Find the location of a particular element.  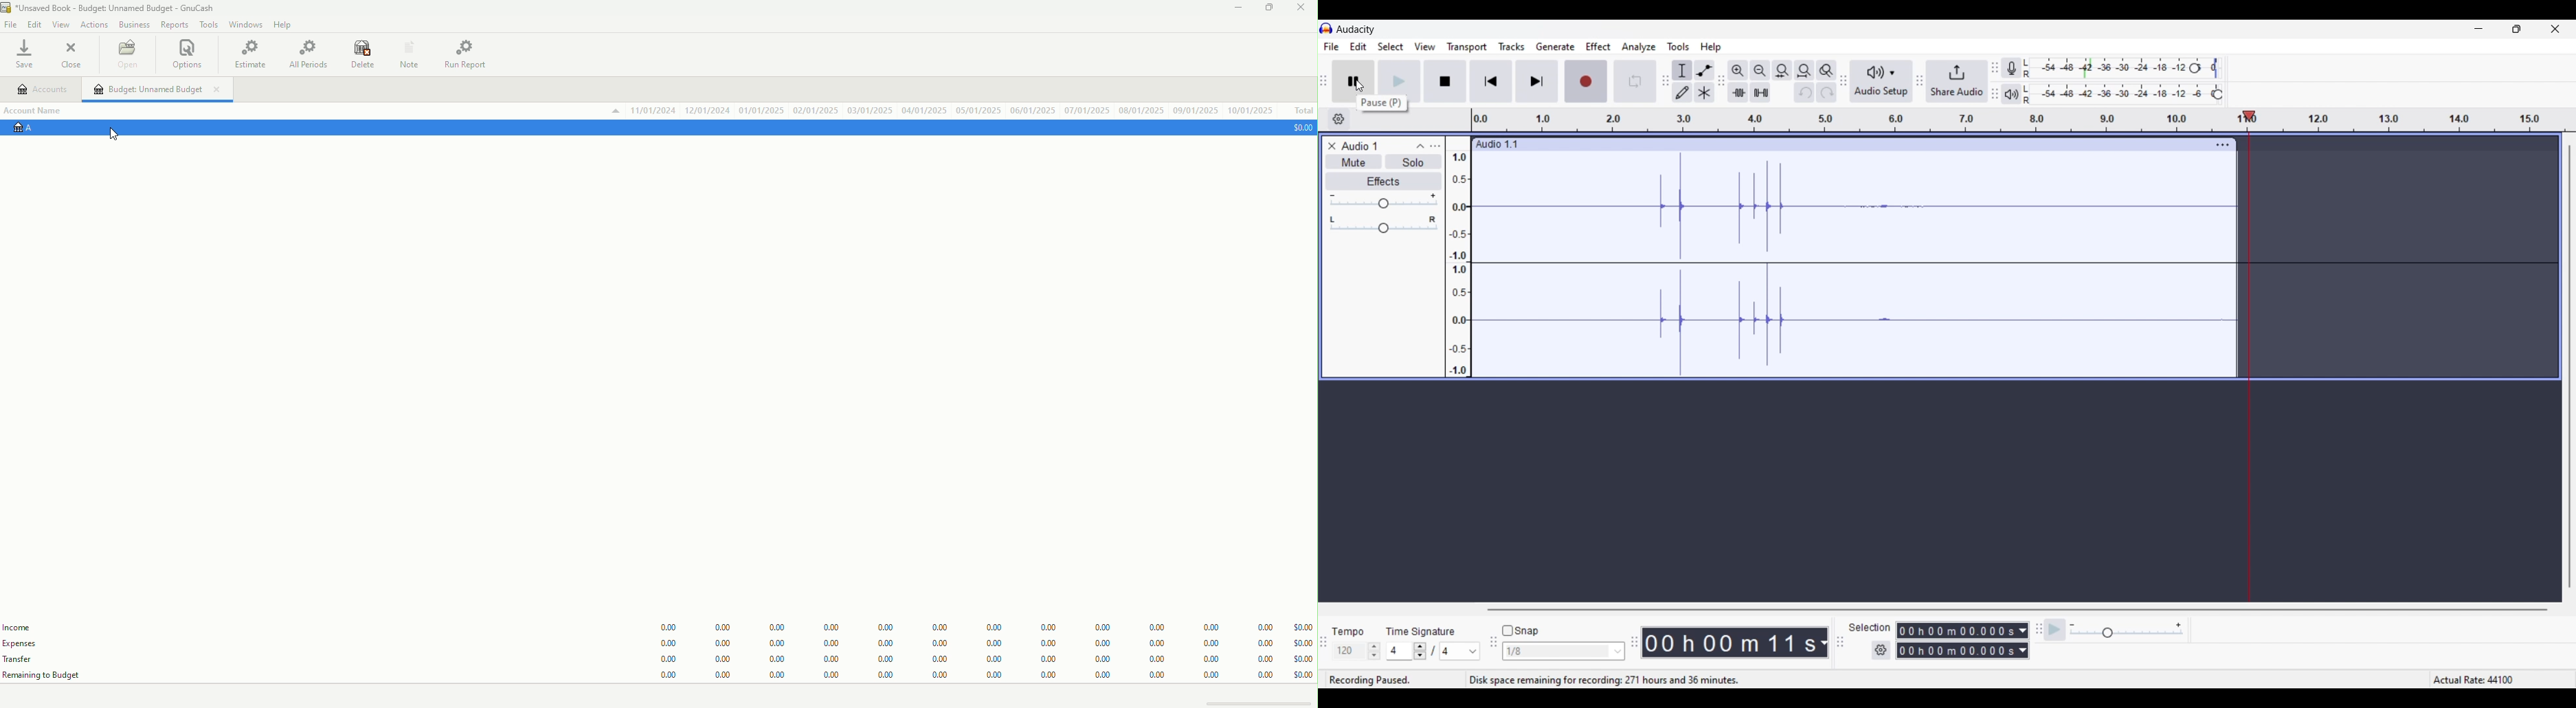

Close interface is located at coordinates (2555, 29).